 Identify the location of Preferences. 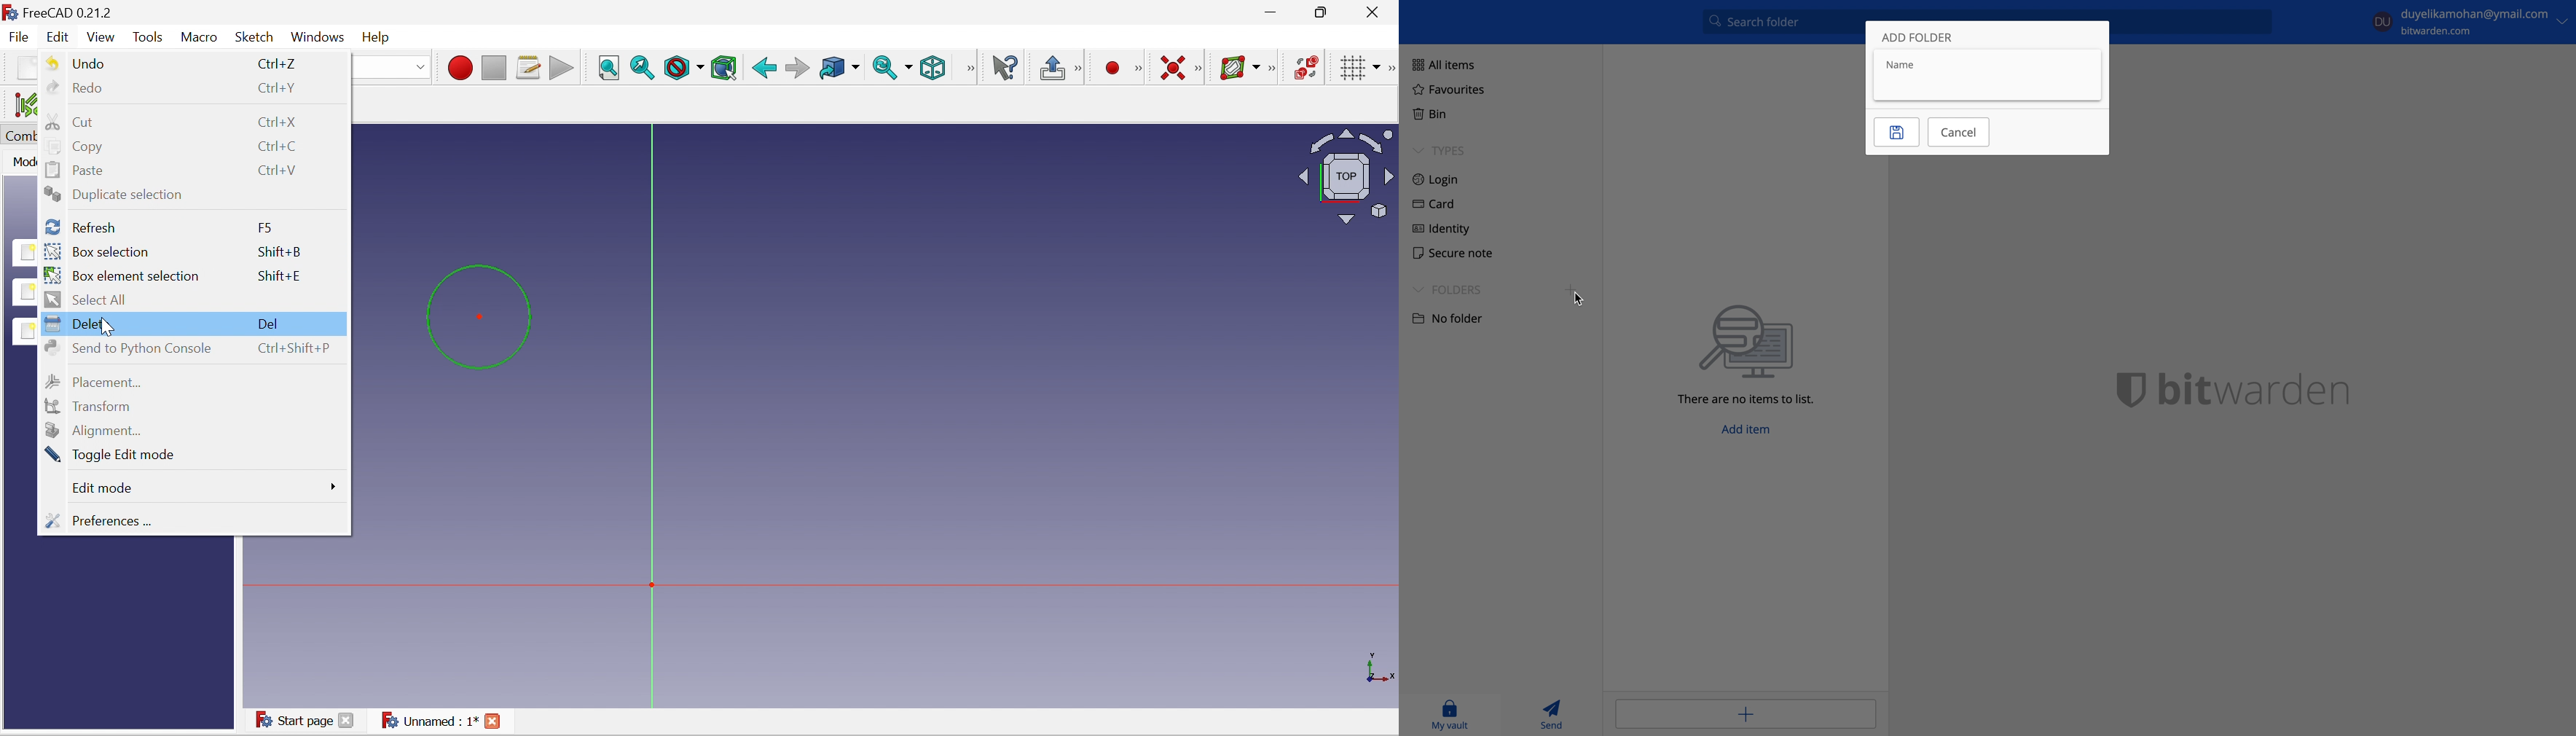
(103, 520).